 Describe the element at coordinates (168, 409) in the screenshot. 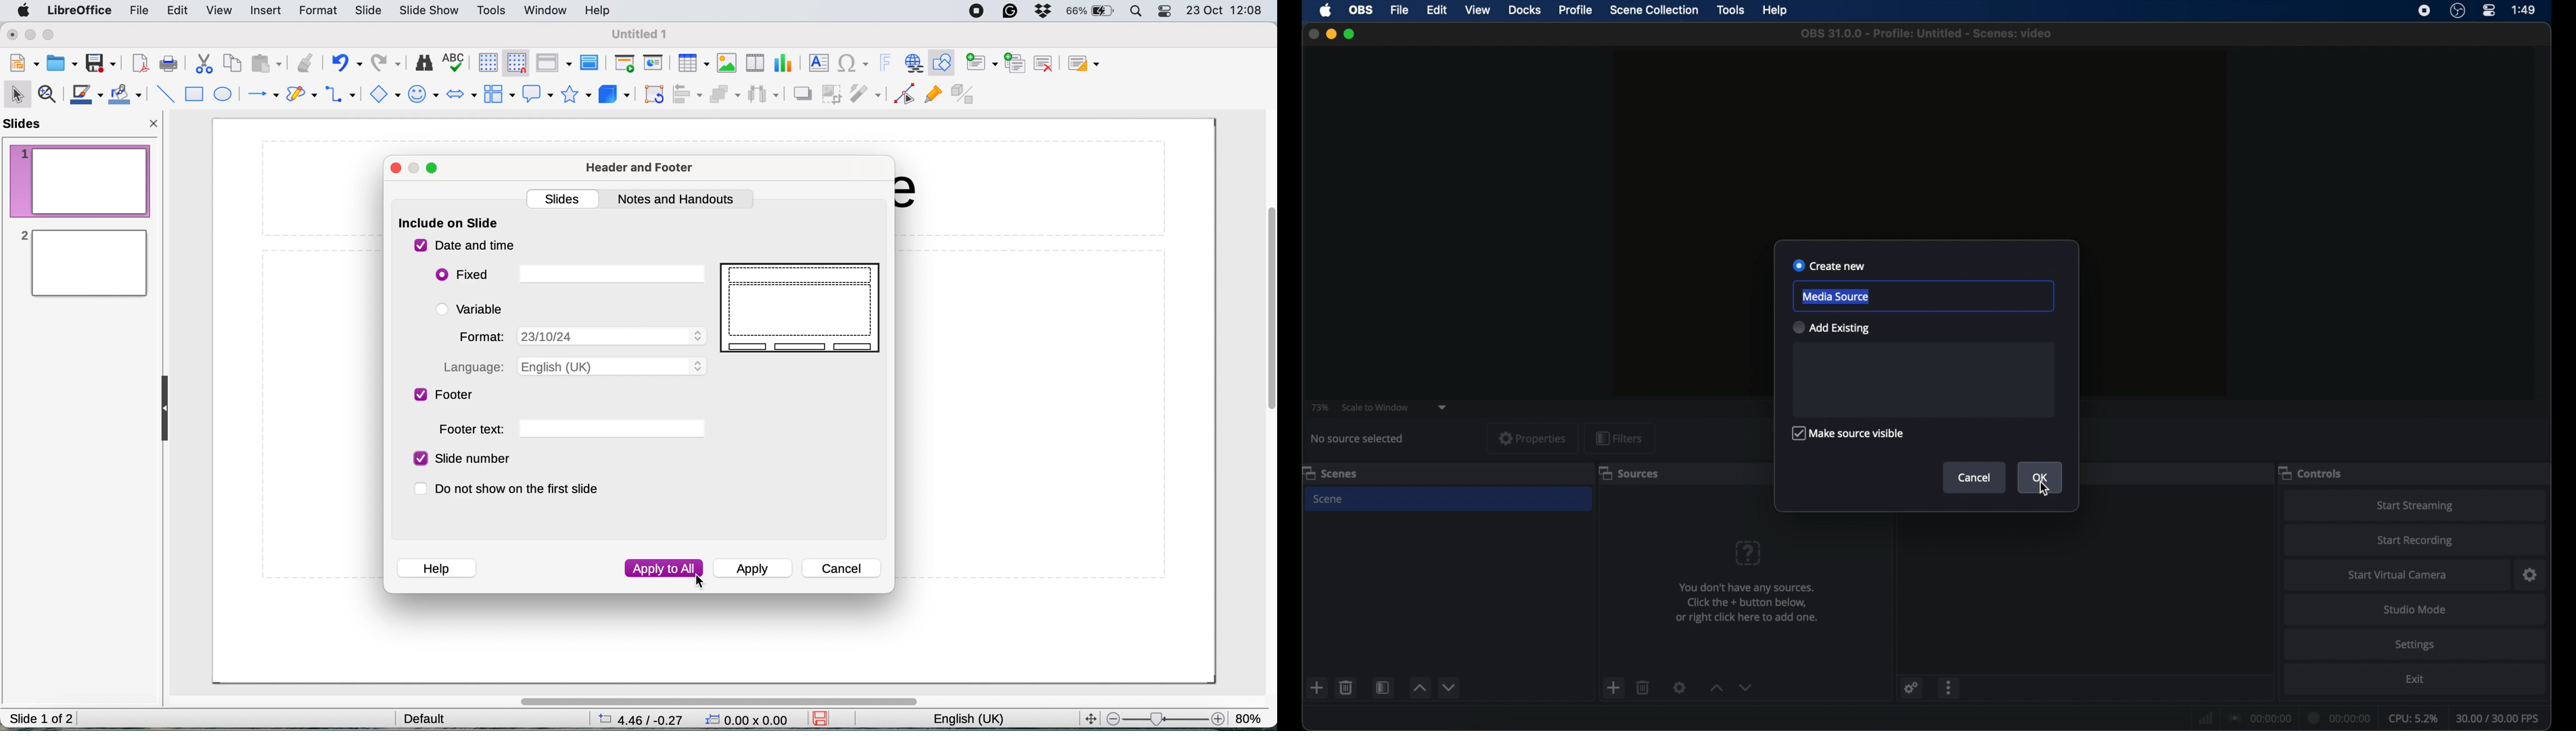

I see `collapse` at that location.